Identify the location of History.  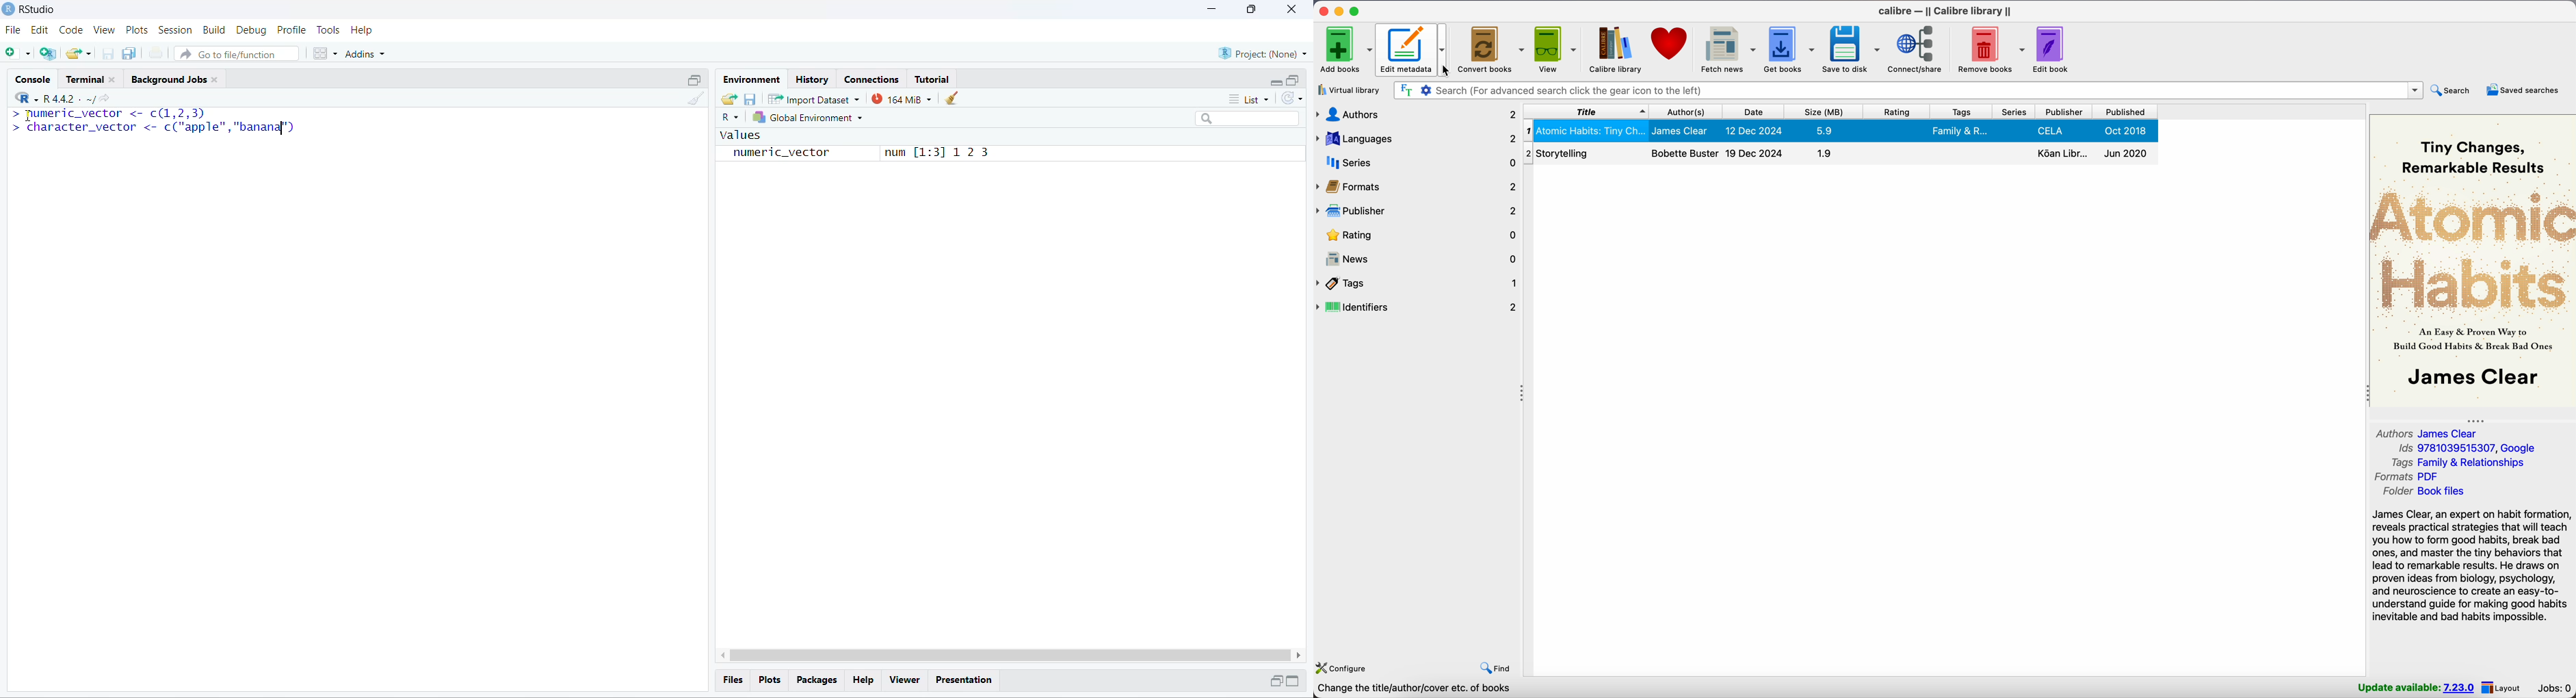
(812, 78).